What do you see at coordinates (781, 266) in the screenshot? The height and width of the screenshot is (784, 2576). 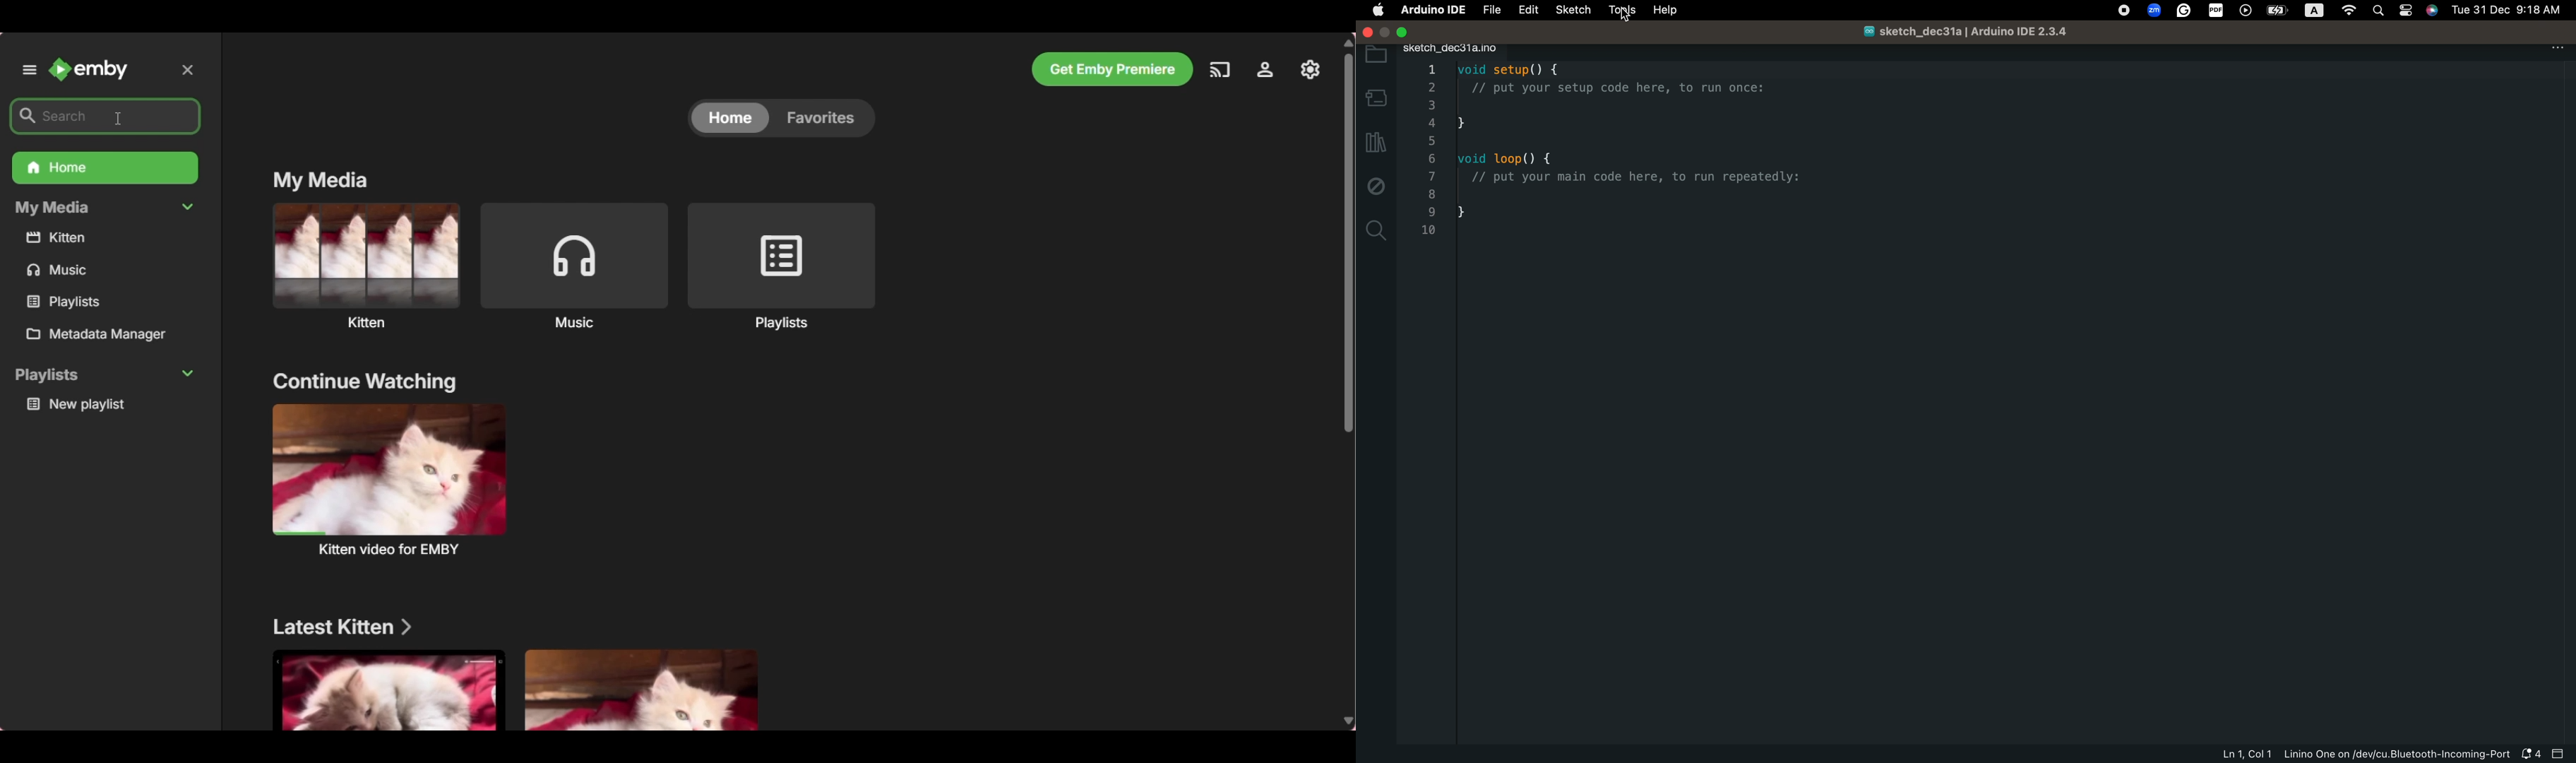 I see `Playlists` at bounding box center [781, 266].